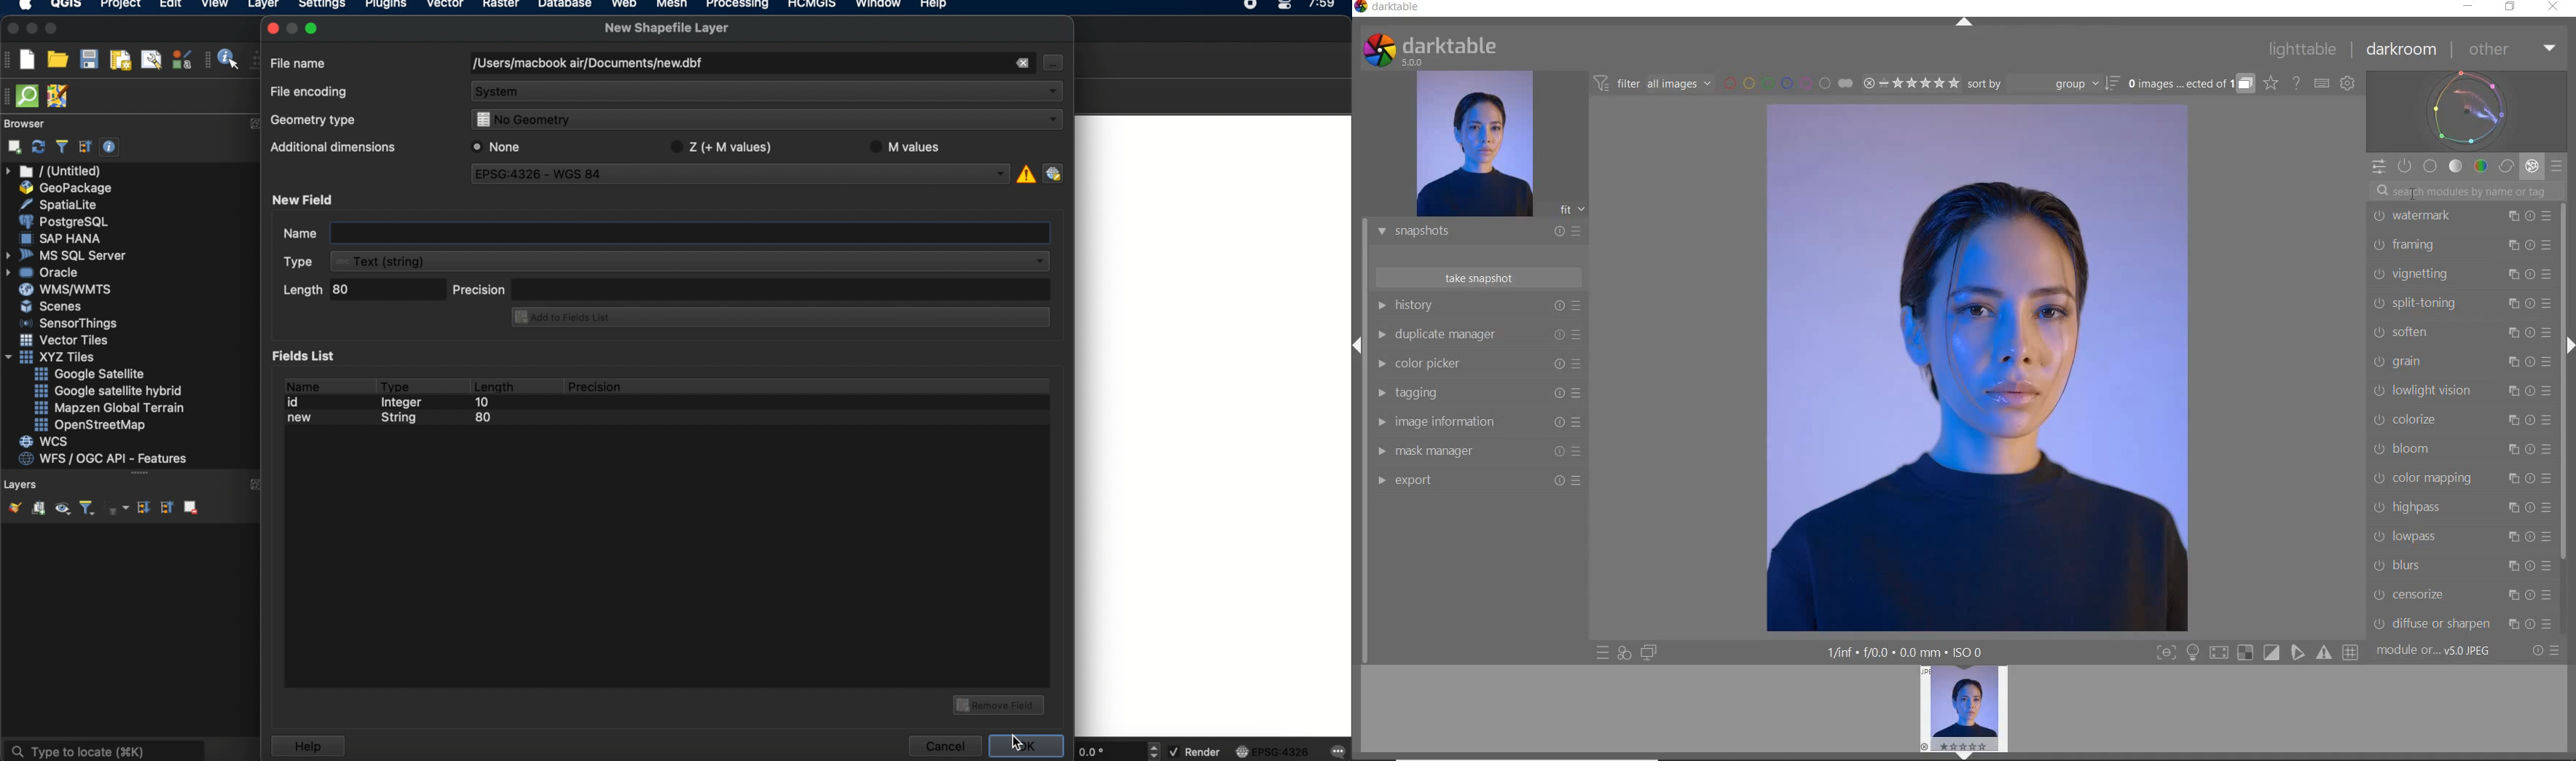 The width and height of the screenshot is (2576, 784). I want to click on Additional dimensions, so click(330, 149).